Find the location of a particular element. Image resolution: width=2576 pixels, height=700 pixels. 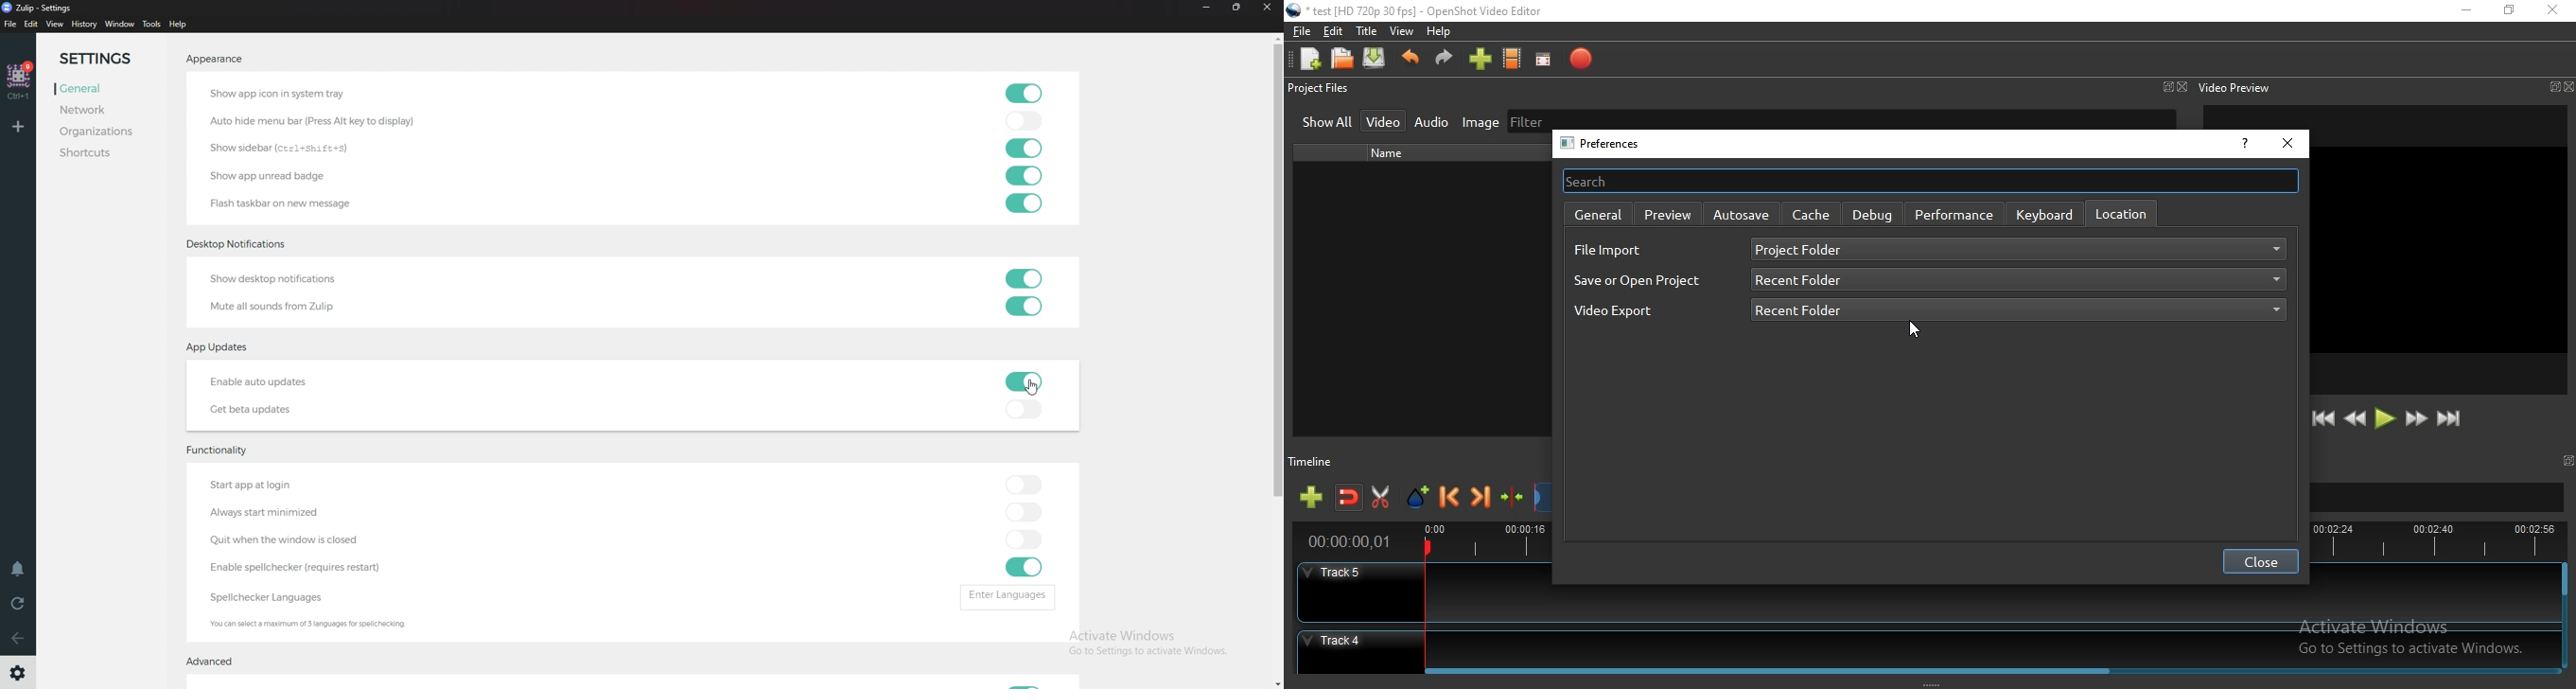

toggle is located at coordinates (1022, 484).